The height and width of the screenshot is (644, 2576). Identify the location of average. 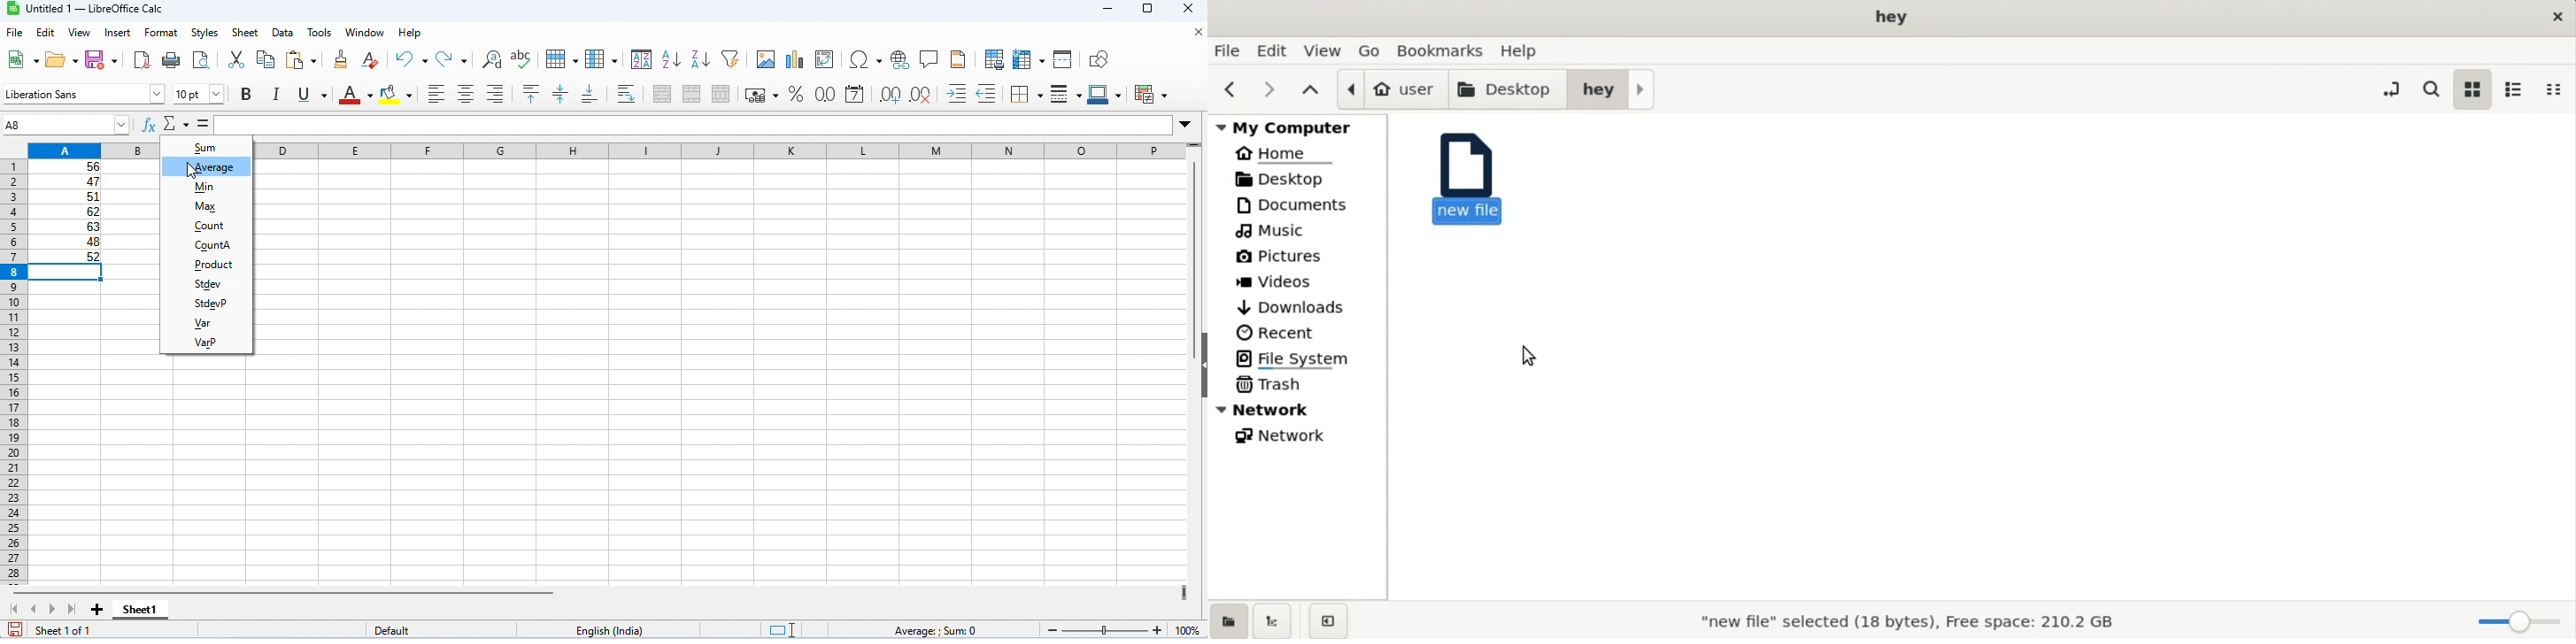
(207, 166).